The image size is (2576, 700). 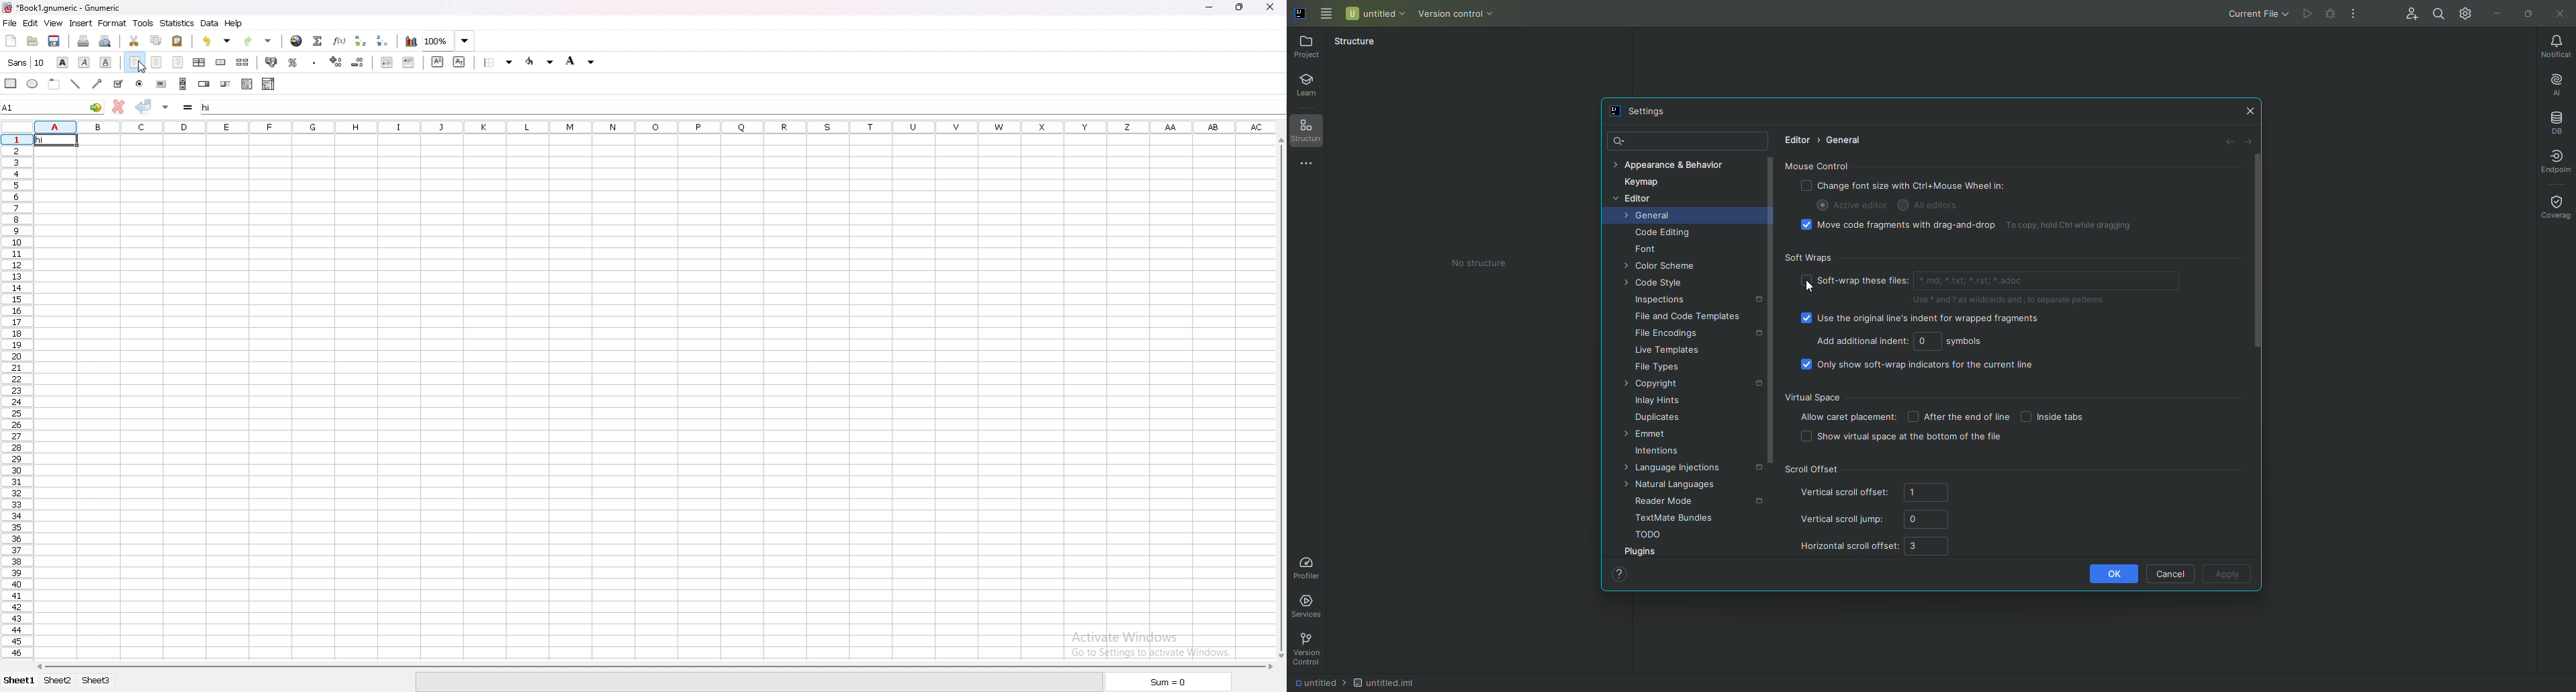 I want to click on decrease indent, so click(x=388, y=61).